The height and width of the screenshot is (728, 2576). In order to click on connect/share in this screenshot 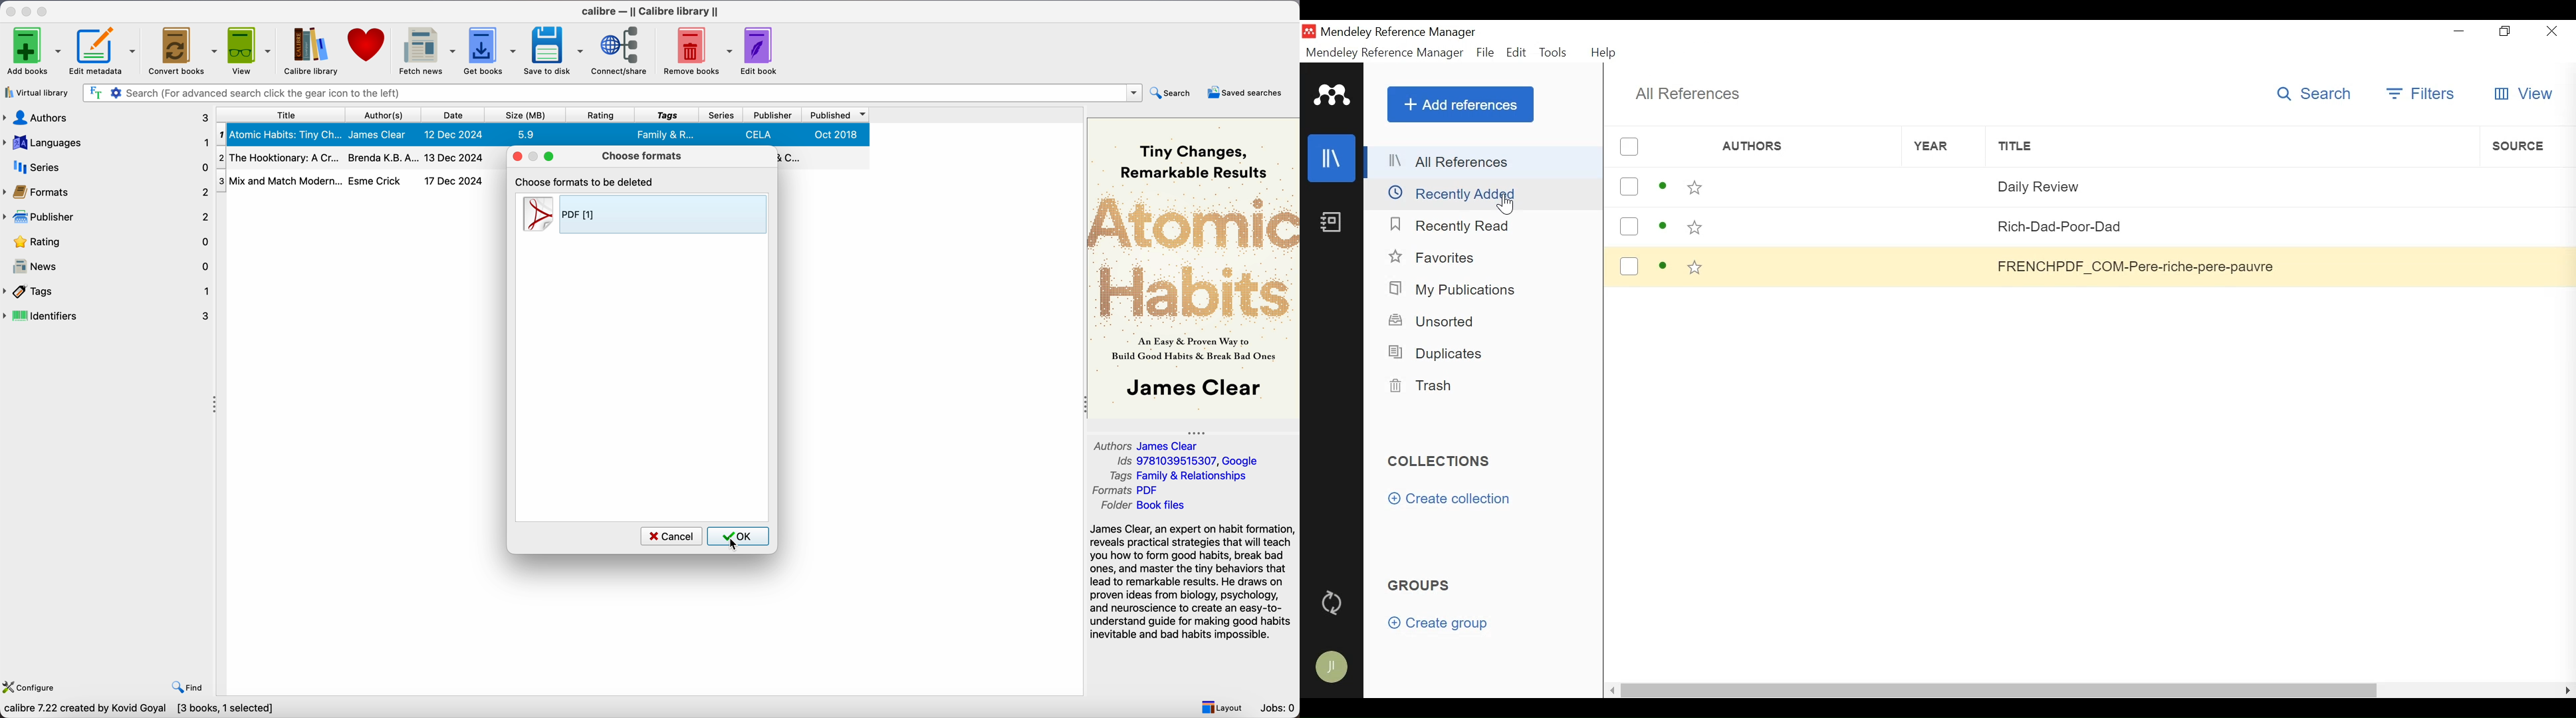, I will do `click(620, 50)`.